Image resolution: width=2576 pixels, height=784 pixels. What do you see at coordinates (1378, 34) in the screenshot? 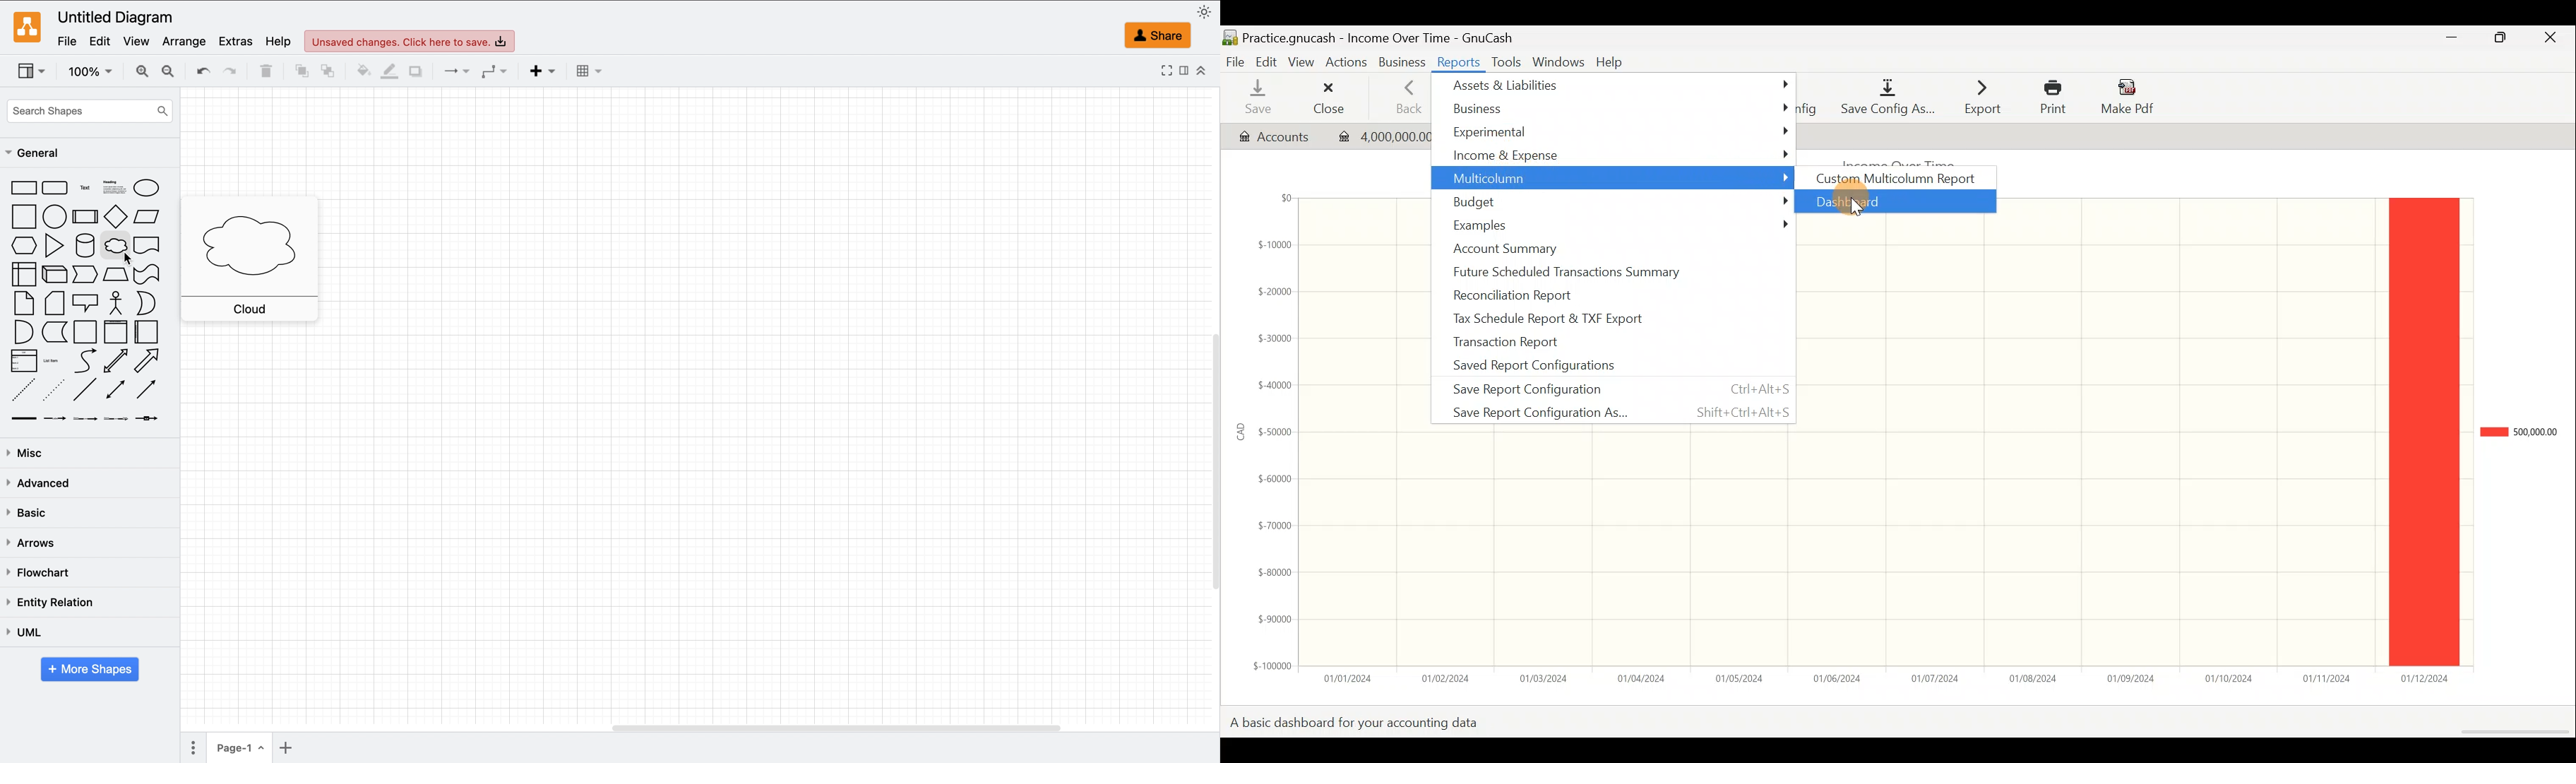
I see `Document name` at bounding box center [1378, 34].